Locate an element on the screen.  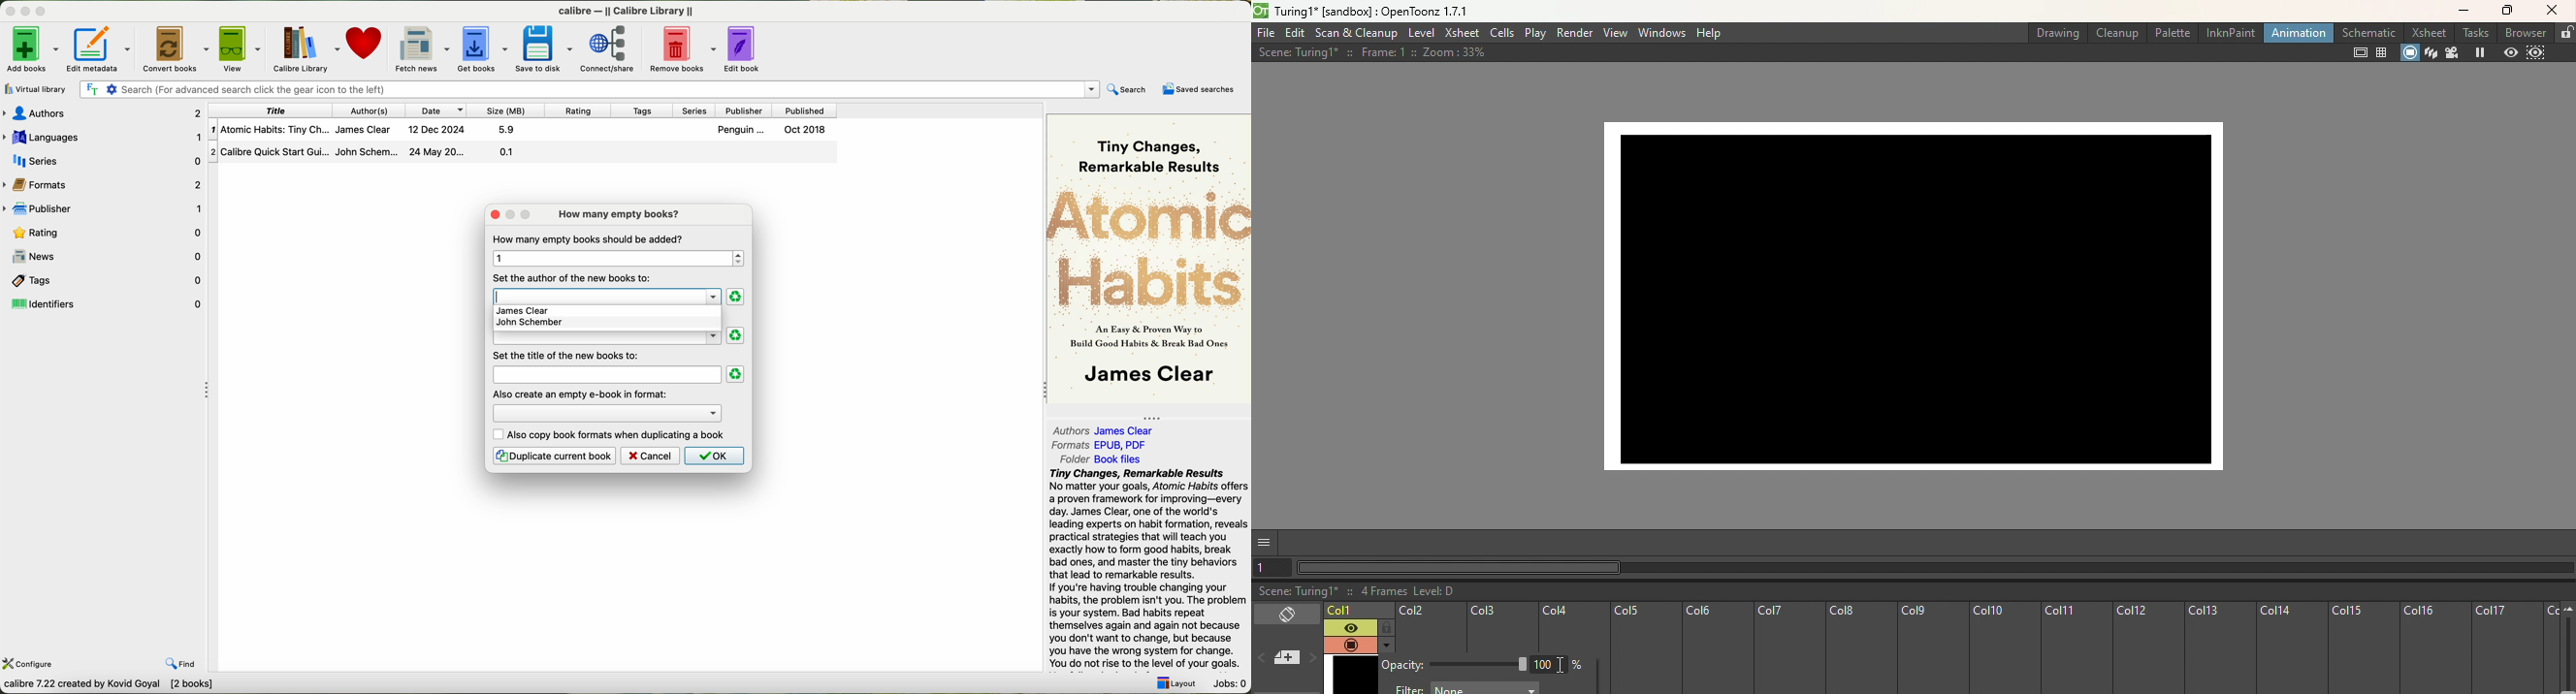
Col7 is located at coordinates (1787, 649).